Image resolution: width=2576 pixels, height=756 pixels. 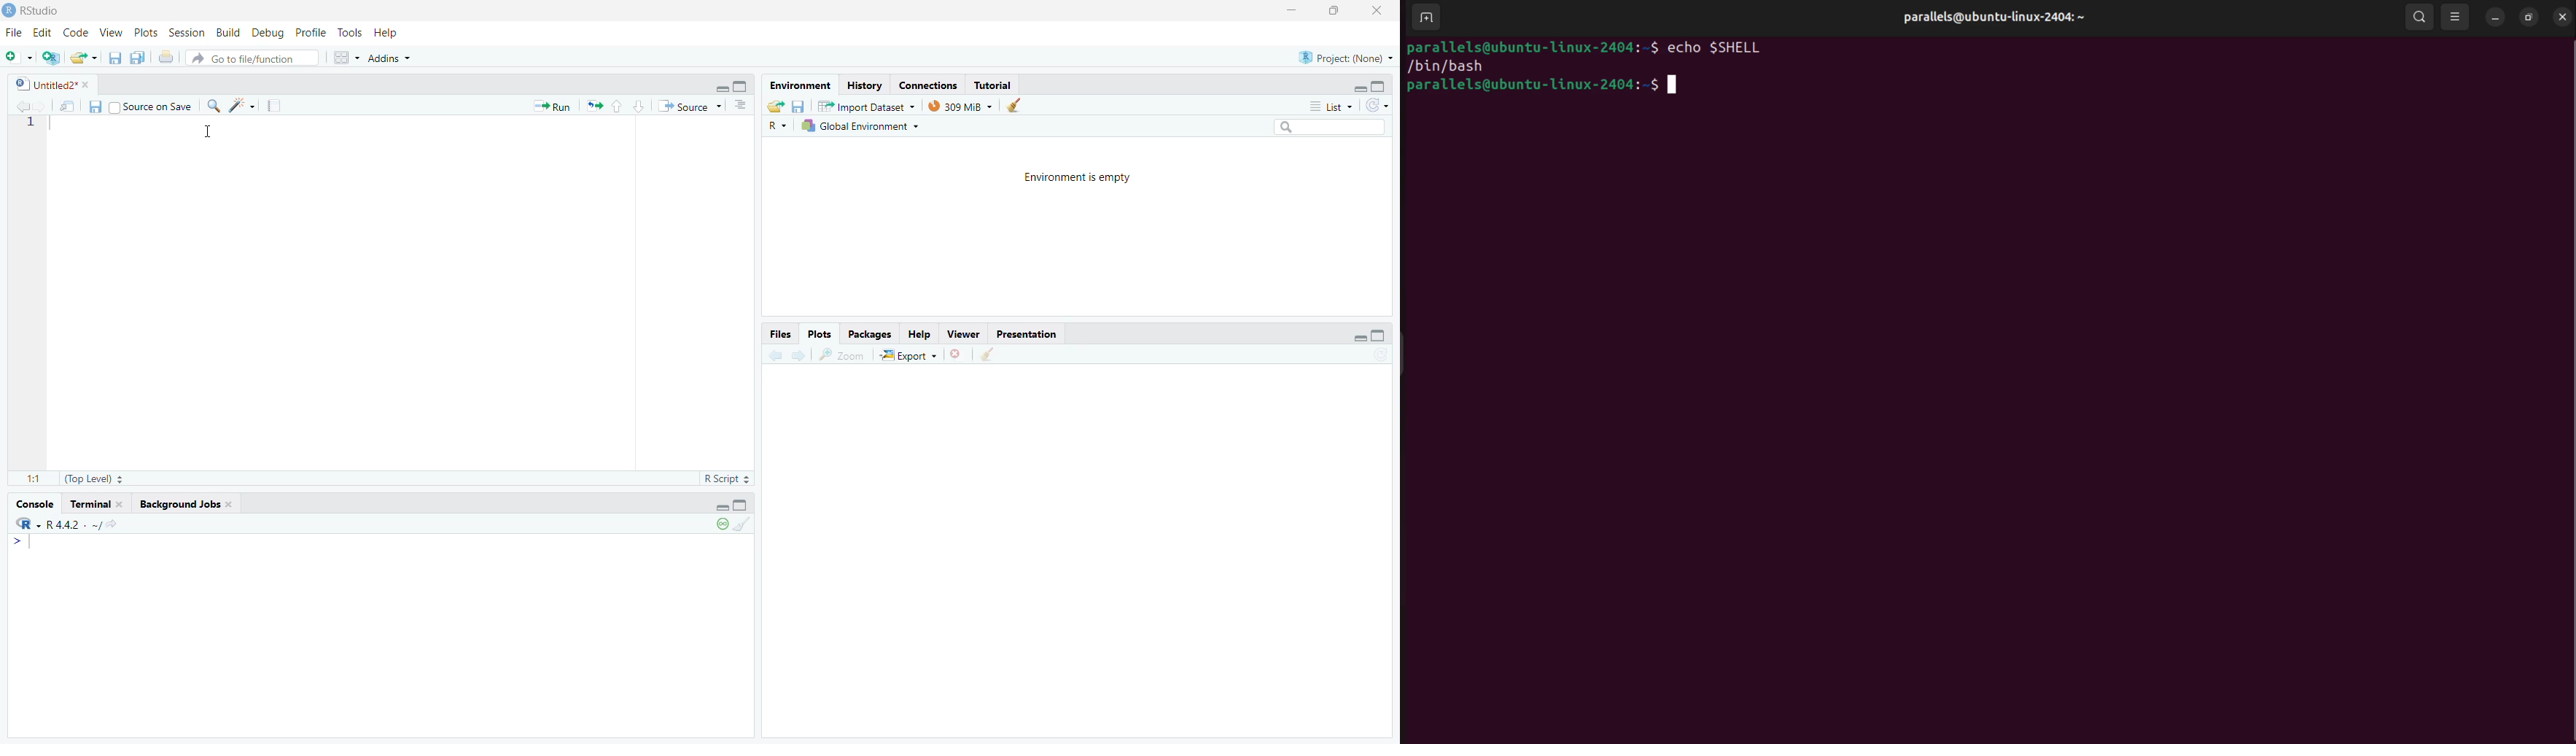 What do you see at coordinates (987, 357) in the screenshot?
I see `clear` at bounding box center [987, 357].